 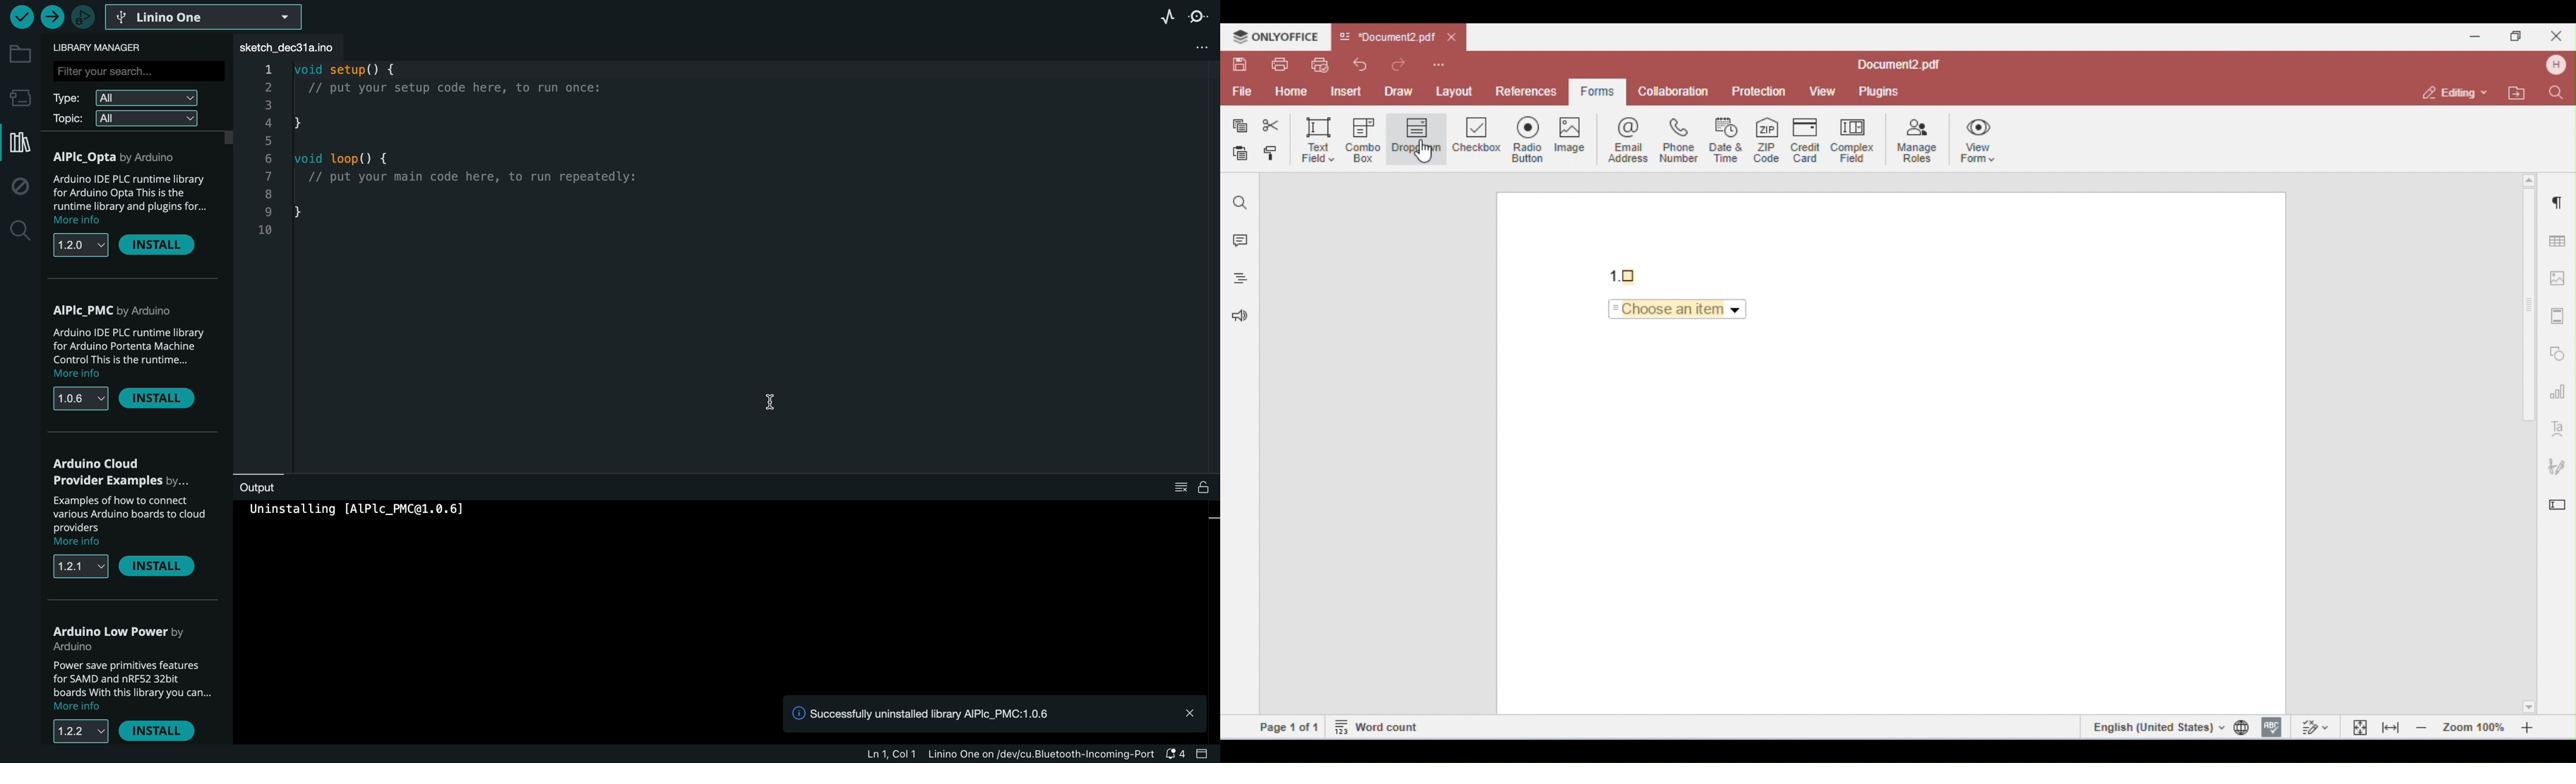 I want to click on install, so click(x=164, y=245).